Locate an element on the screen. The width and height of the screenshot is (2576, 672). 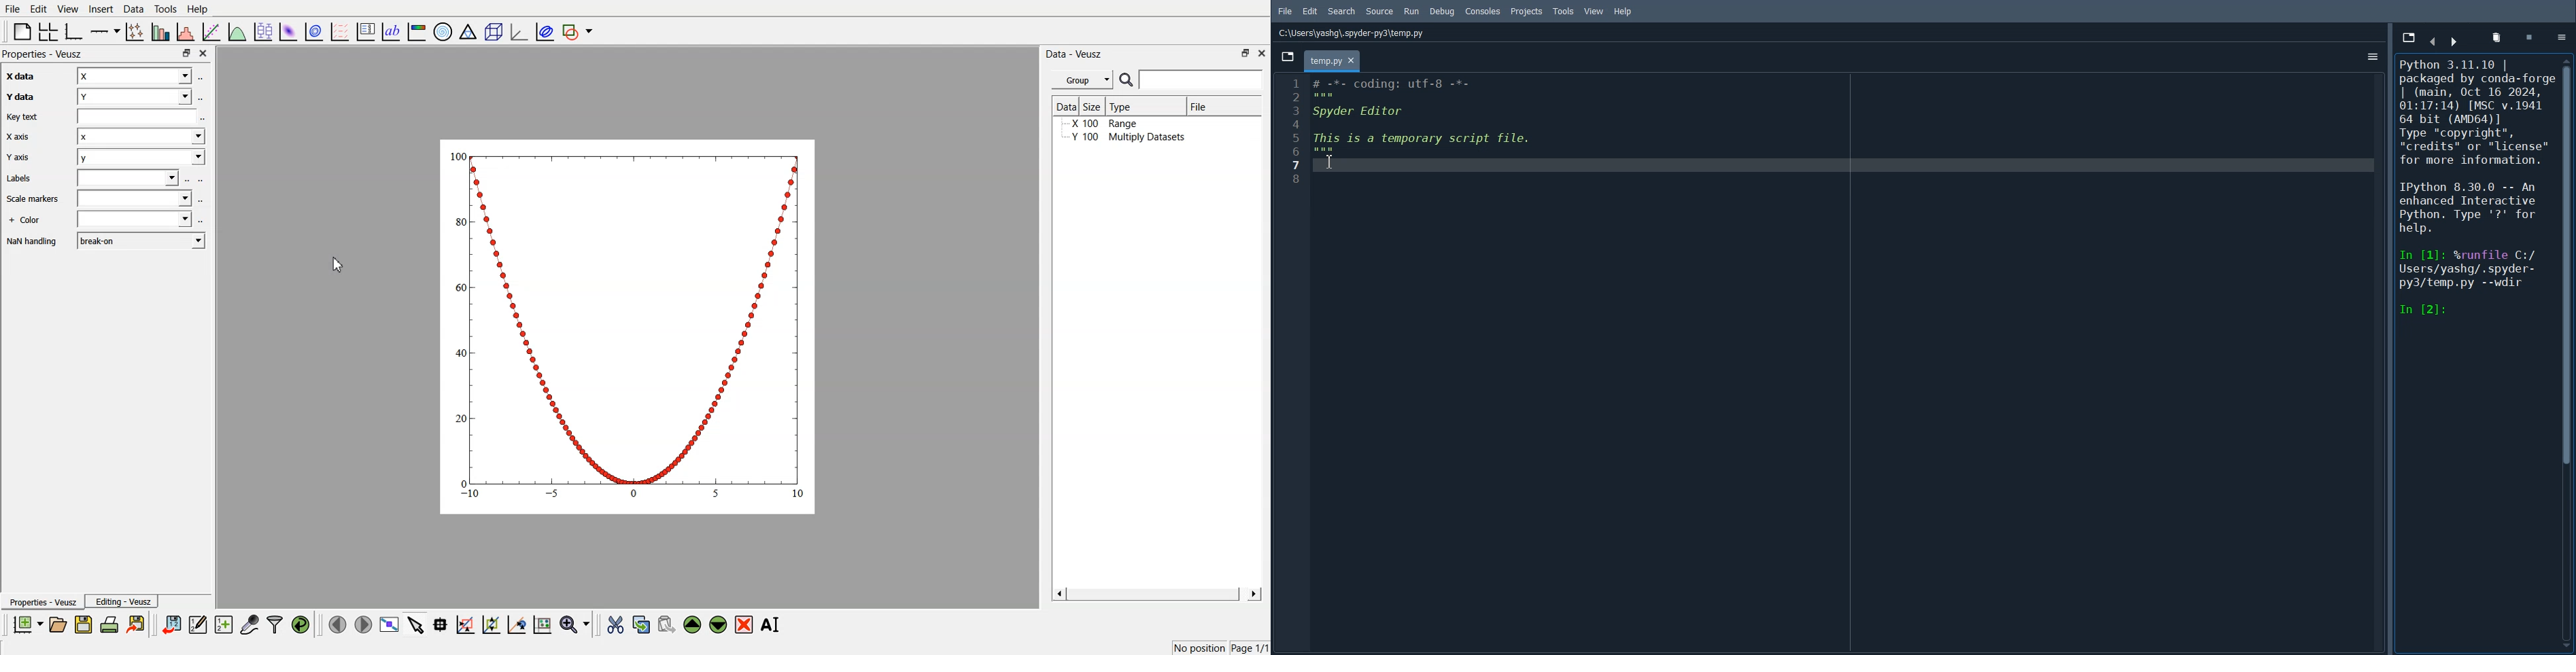
X axis is located at coordinates (20, 138).